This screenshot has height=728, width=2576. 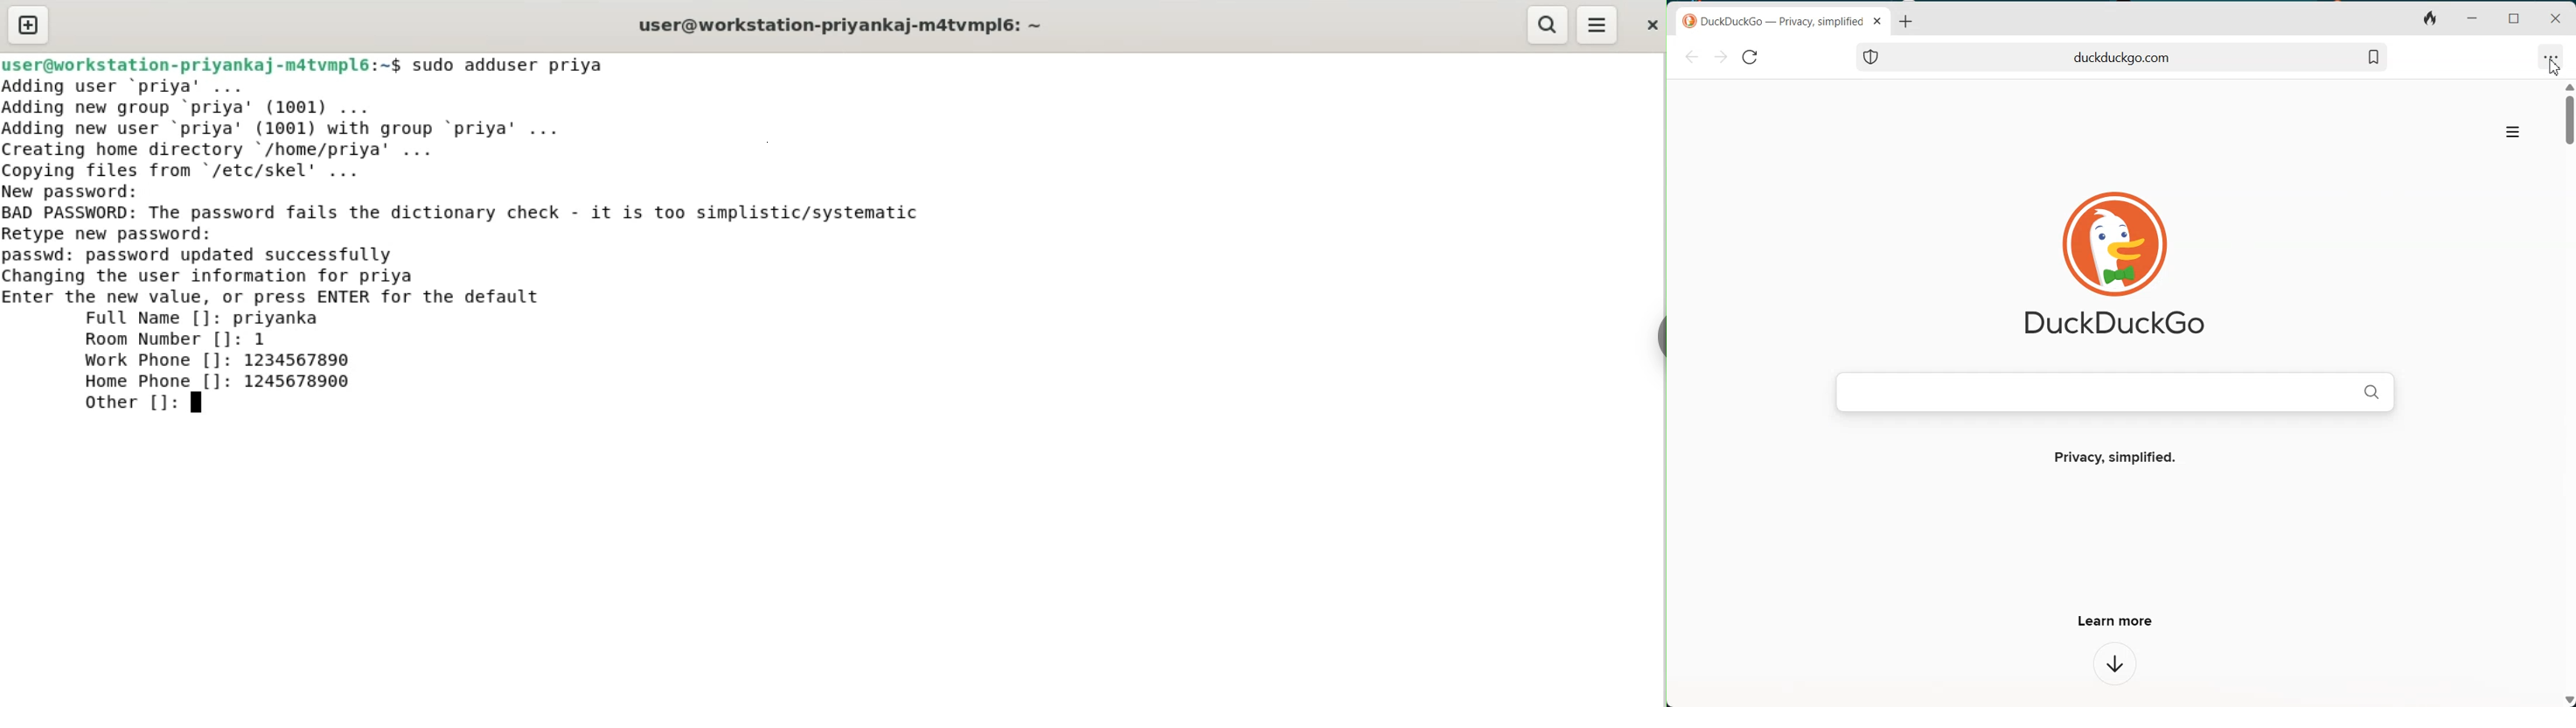 I want to click on room number []:, so click(x=159, y=341).